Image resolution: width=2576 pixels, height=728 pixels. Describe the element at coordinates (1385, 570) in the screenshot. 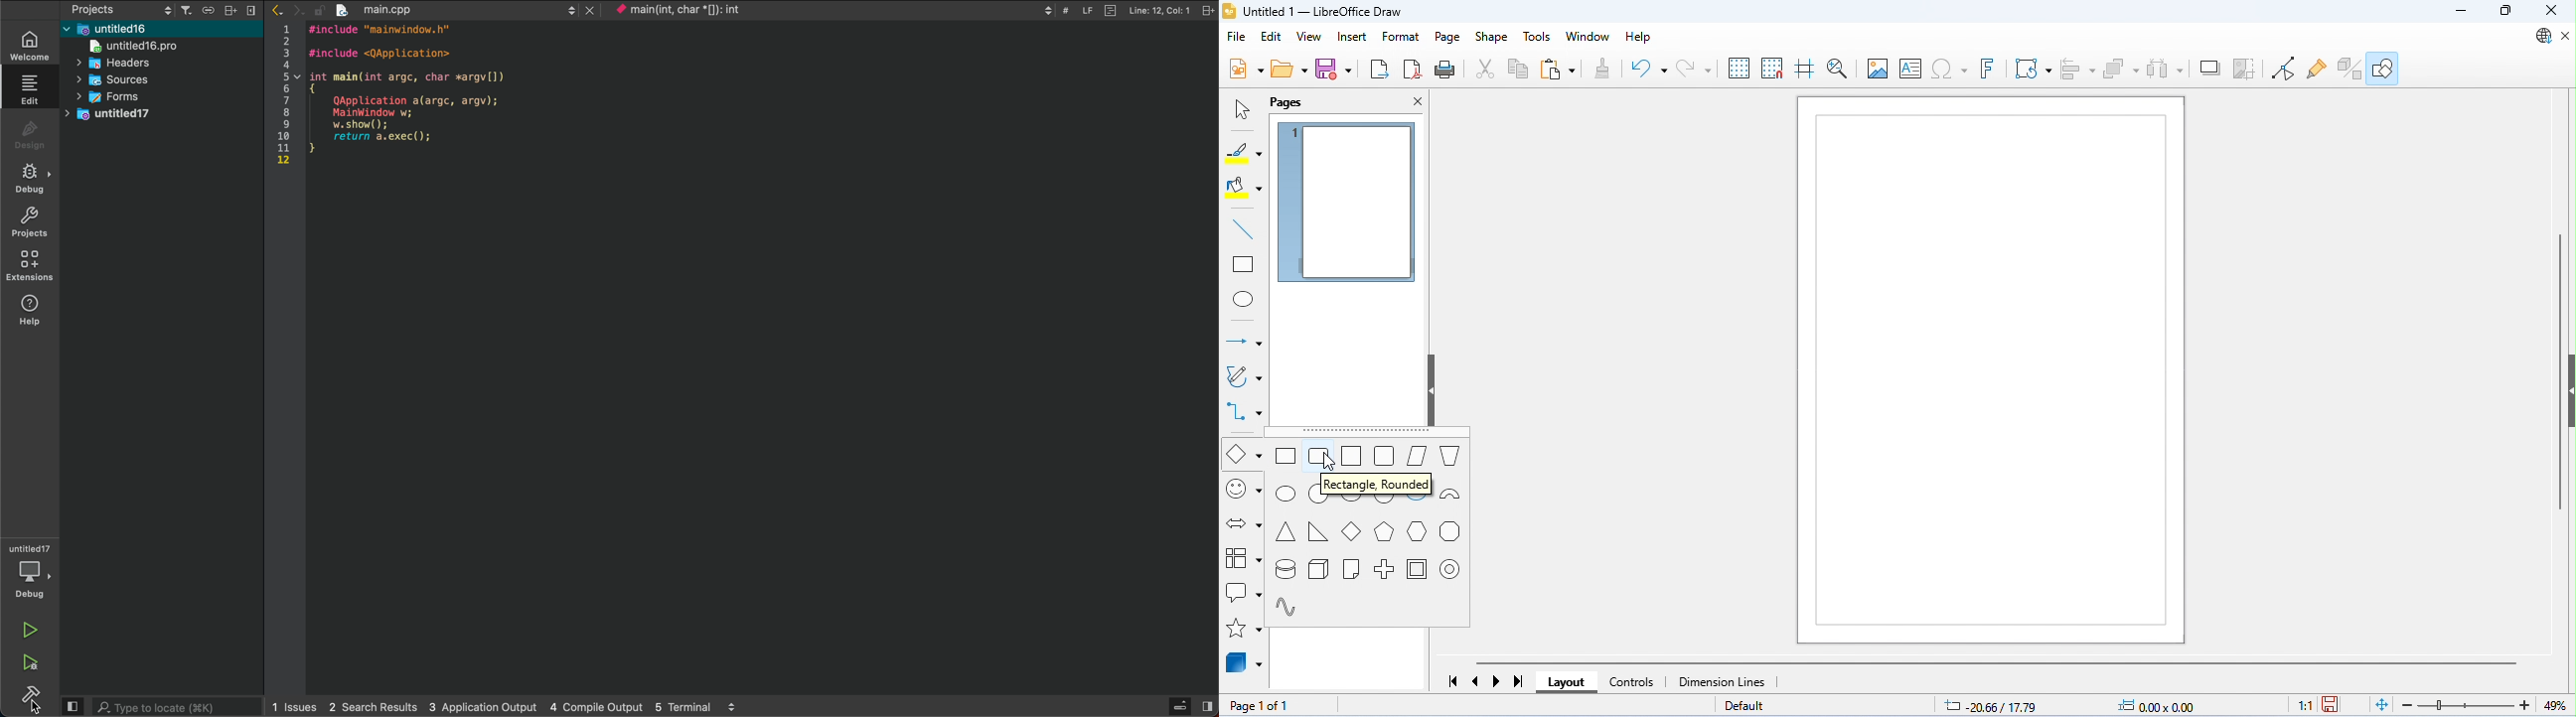

I see `cross` at that location.